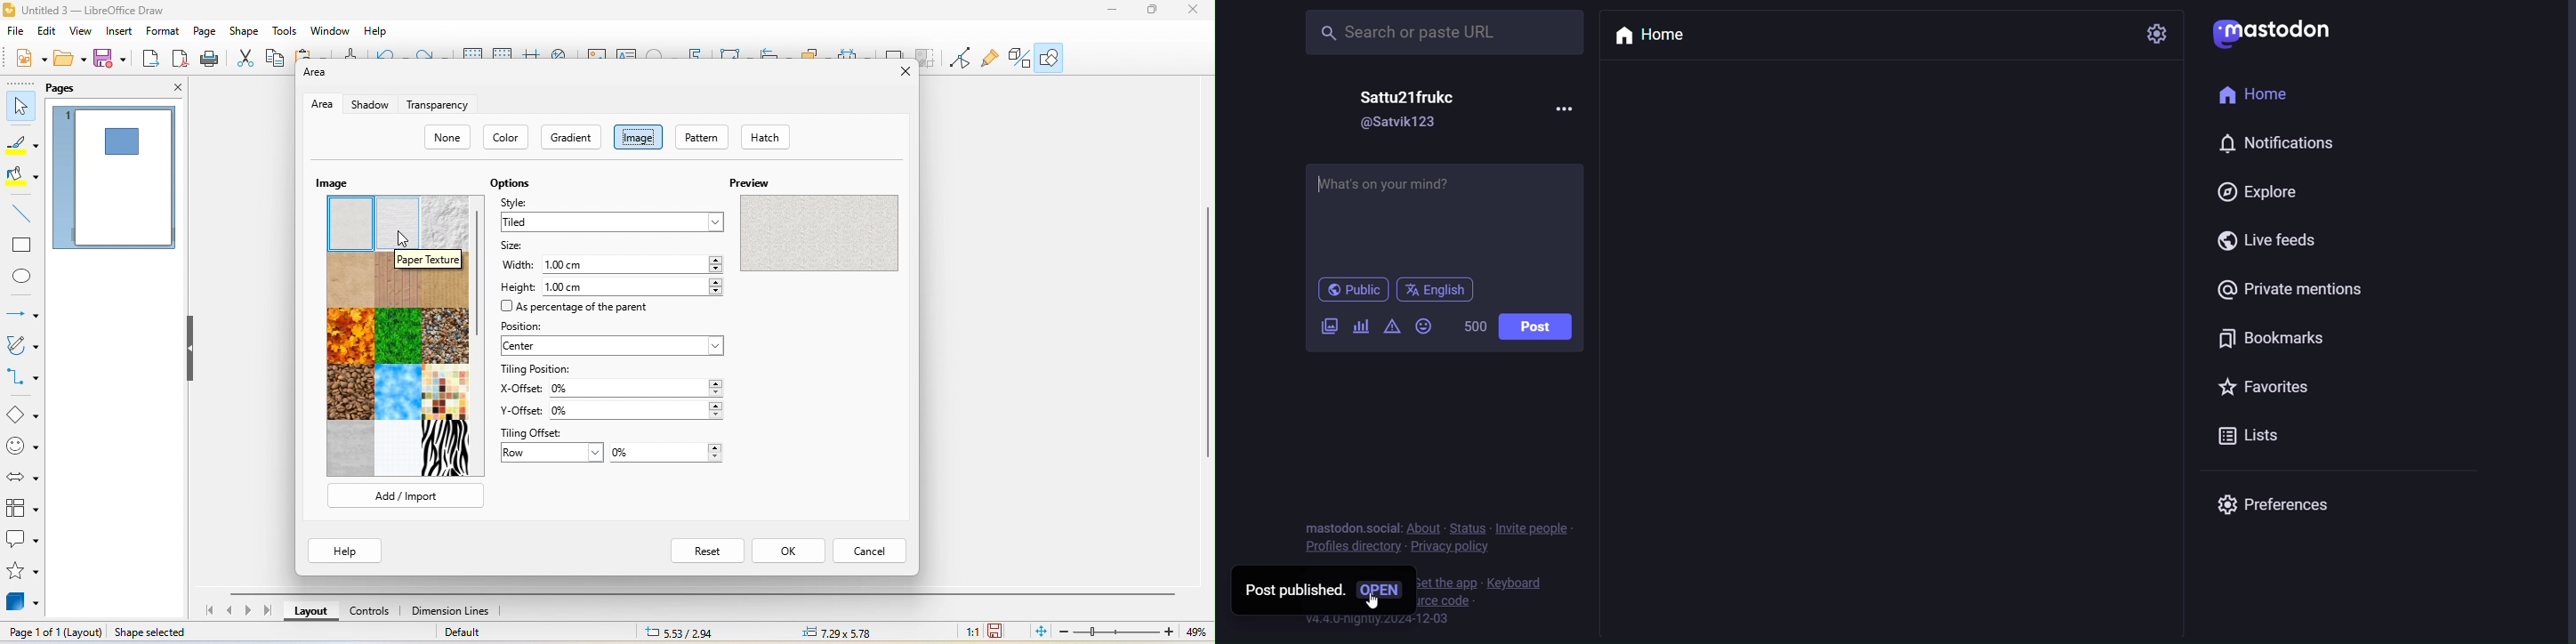 The image size is (2576, 644). What do you see at coordinates (504, 137) in the screenshot?
I see `color` at bounding box center [504, 137].